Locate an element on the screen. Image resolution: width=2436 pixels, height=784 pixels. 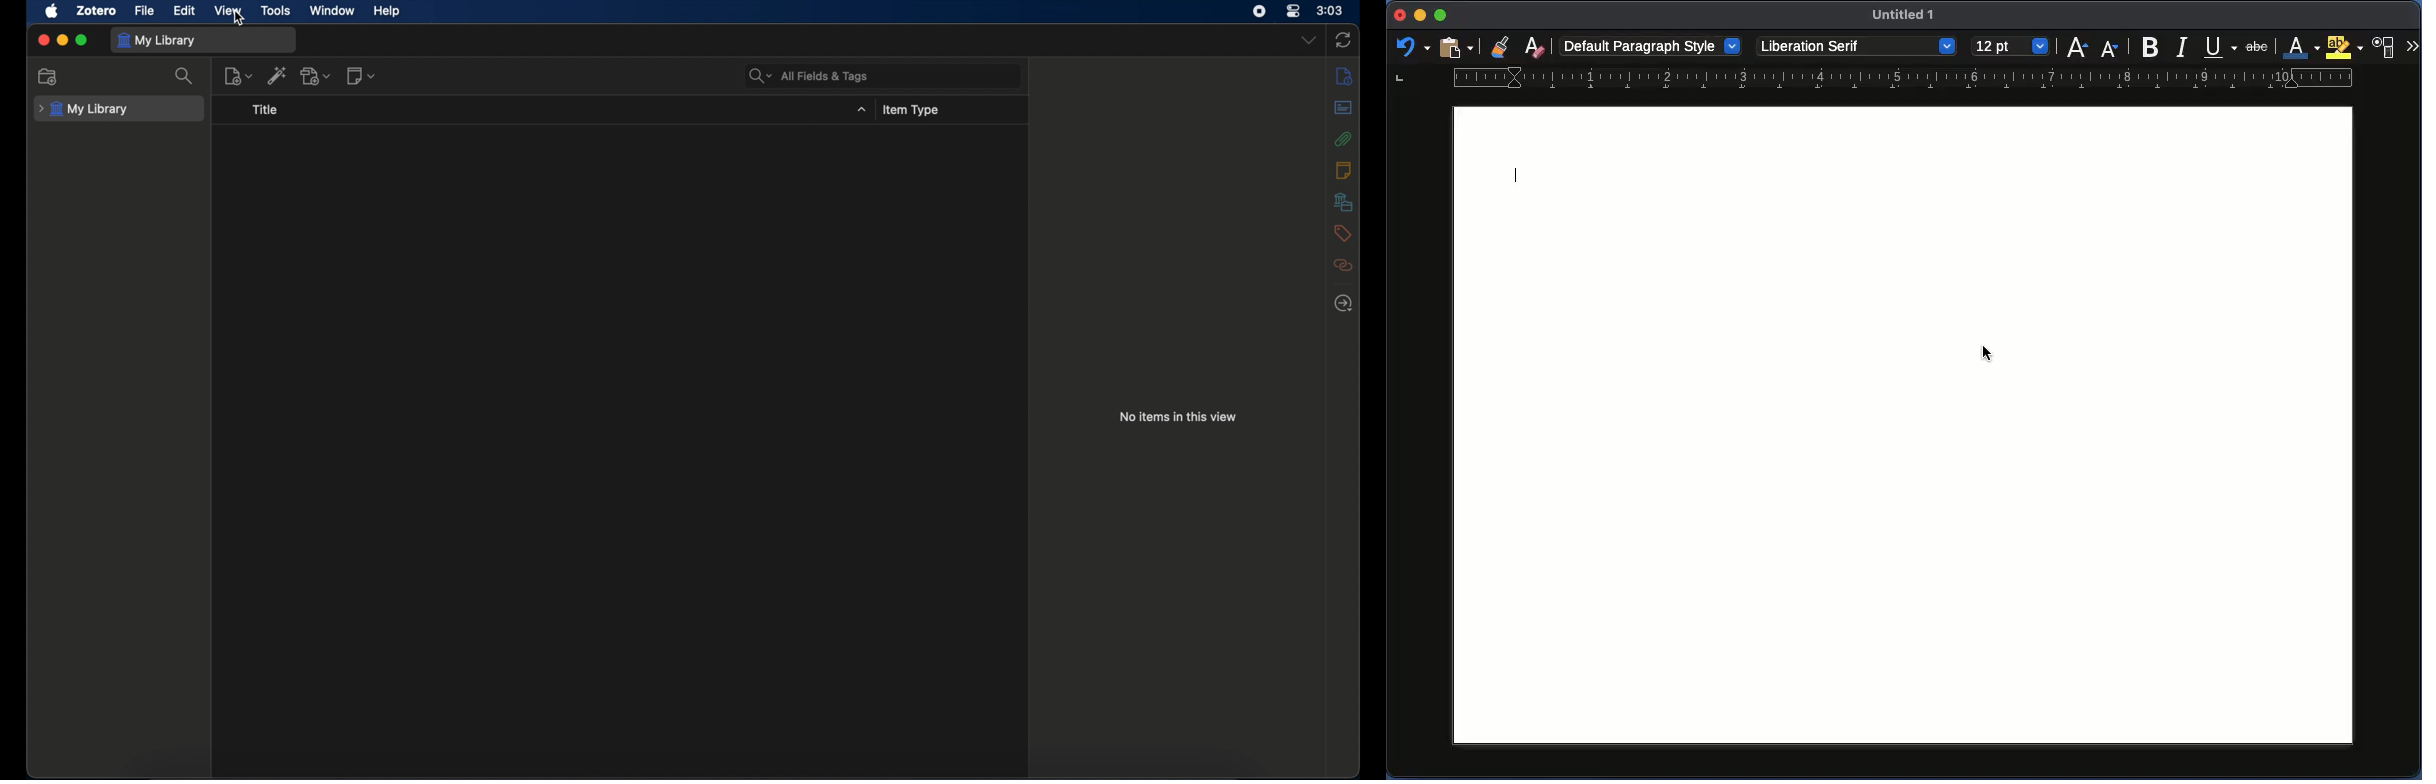
Cursor is located at coordinates (1990, 352).